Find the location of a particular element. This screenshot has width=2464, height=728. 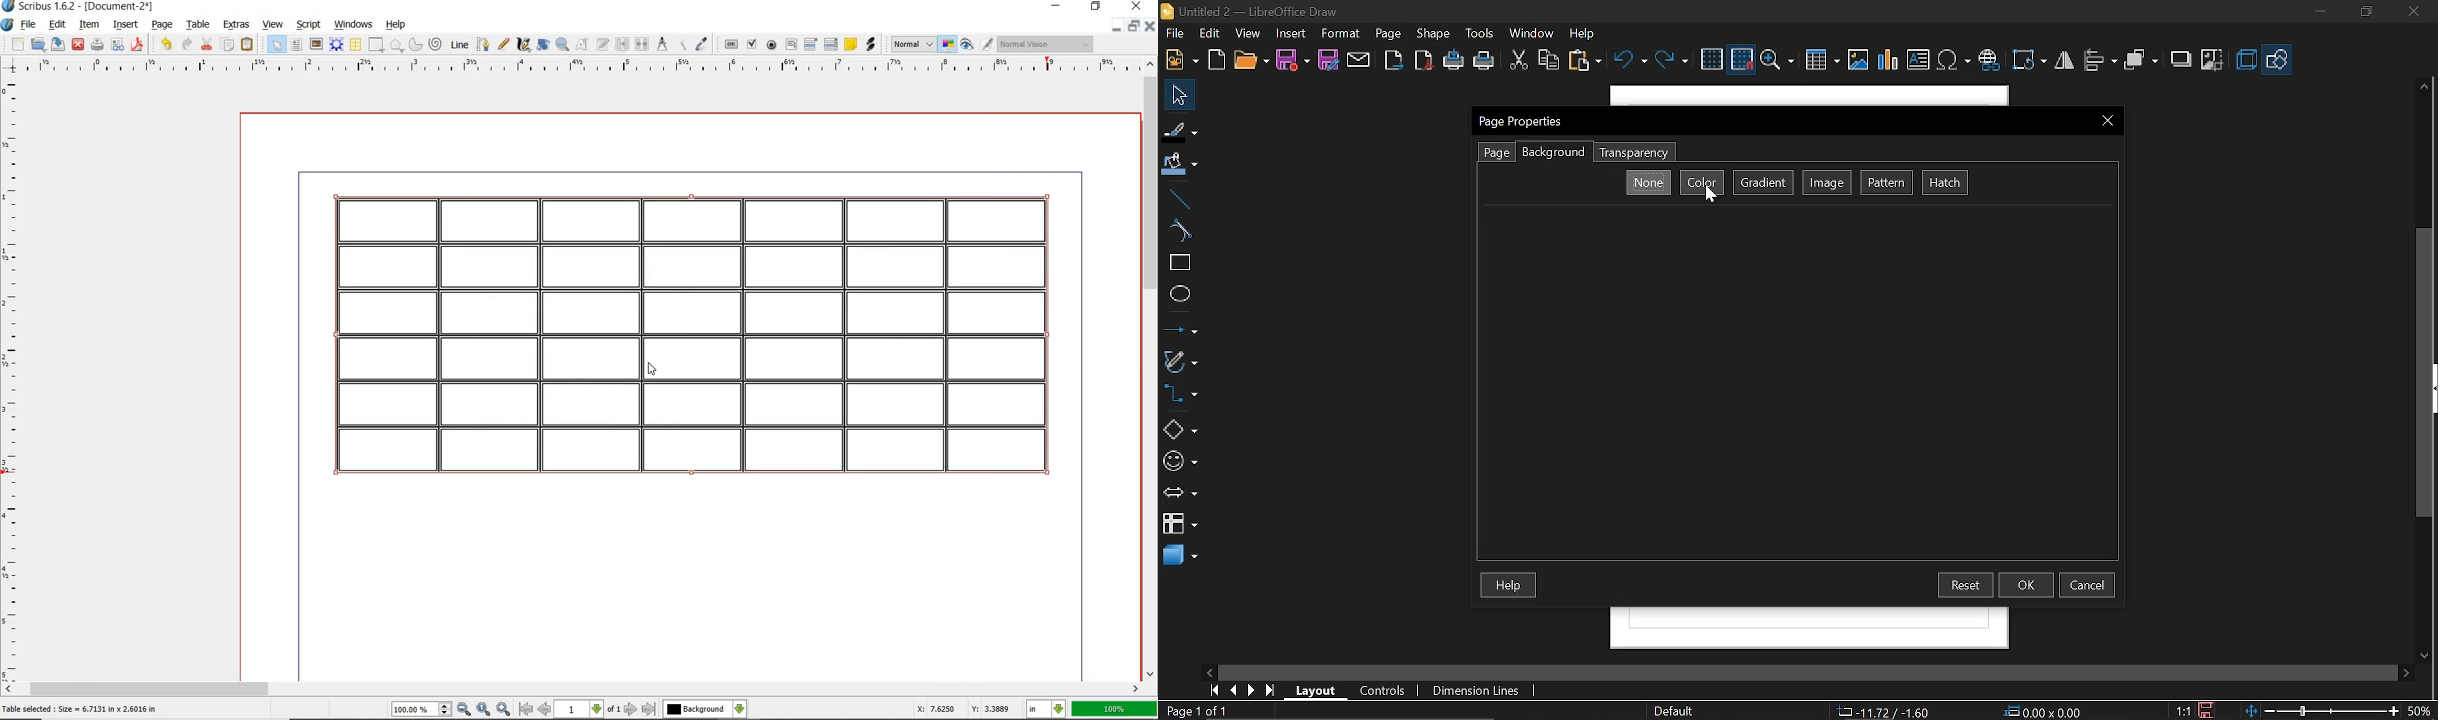

Export as pdf is located at coordinates (1423, 60).